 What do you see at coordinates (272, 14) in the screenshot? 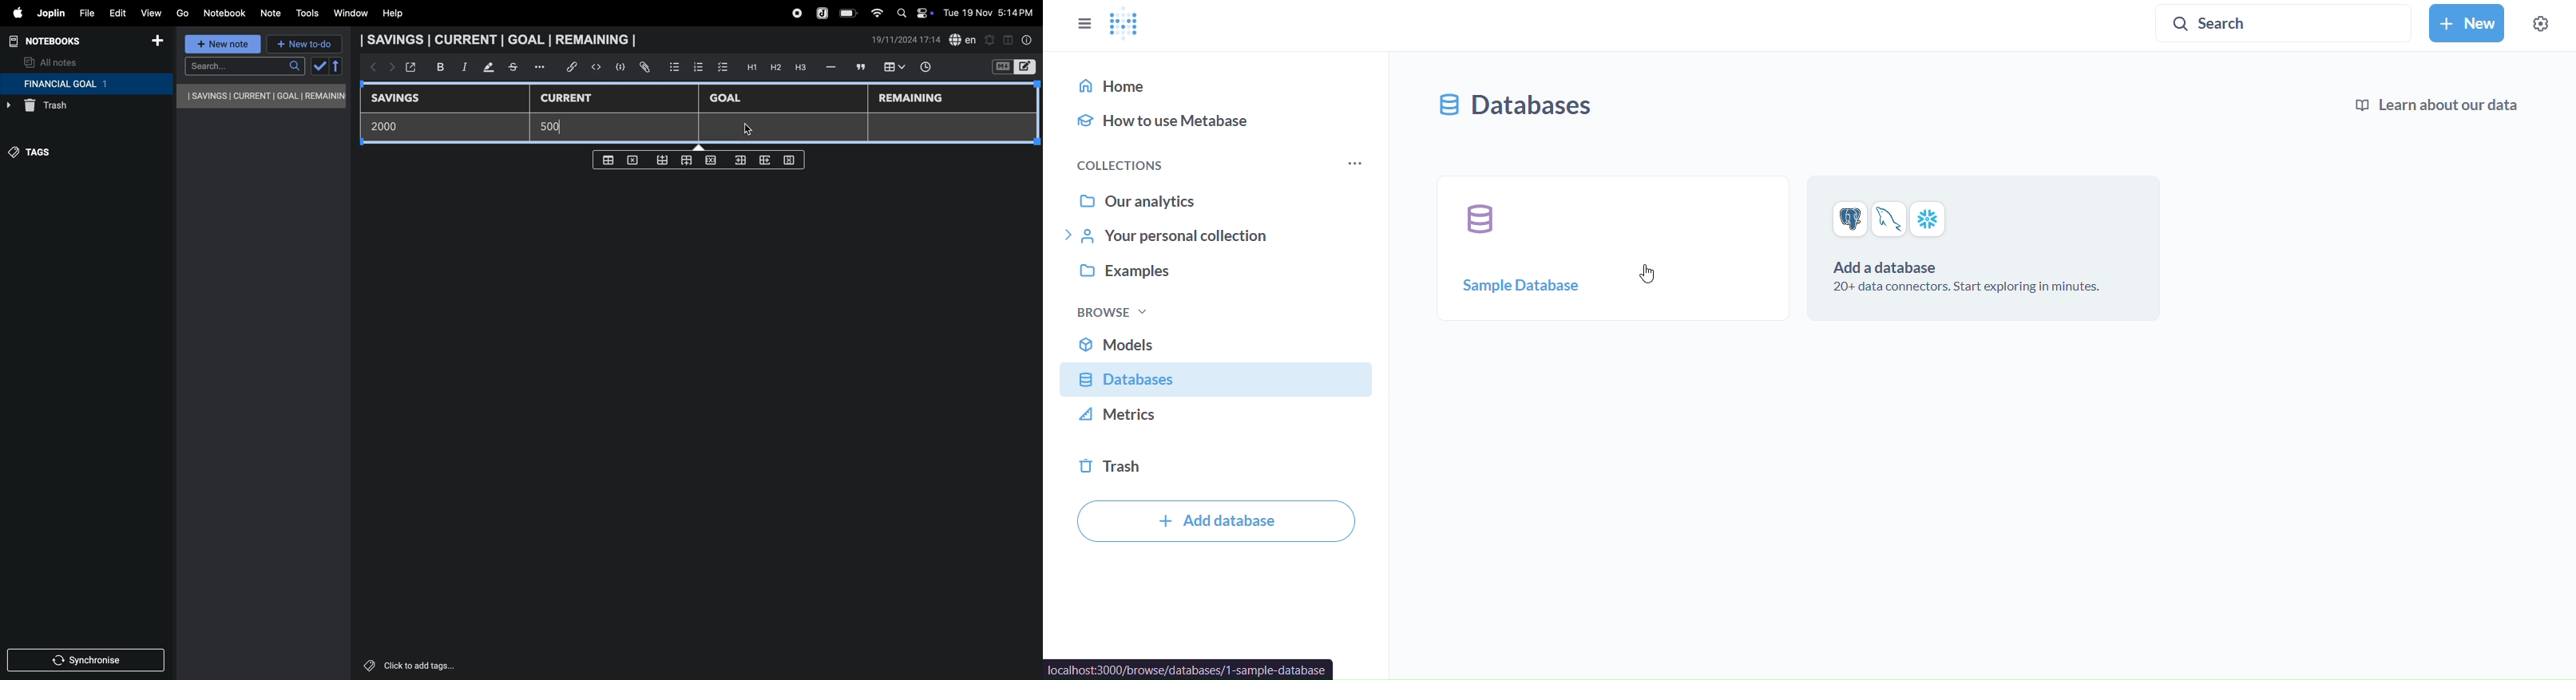
I see `note` at bounding box center [272, 14].